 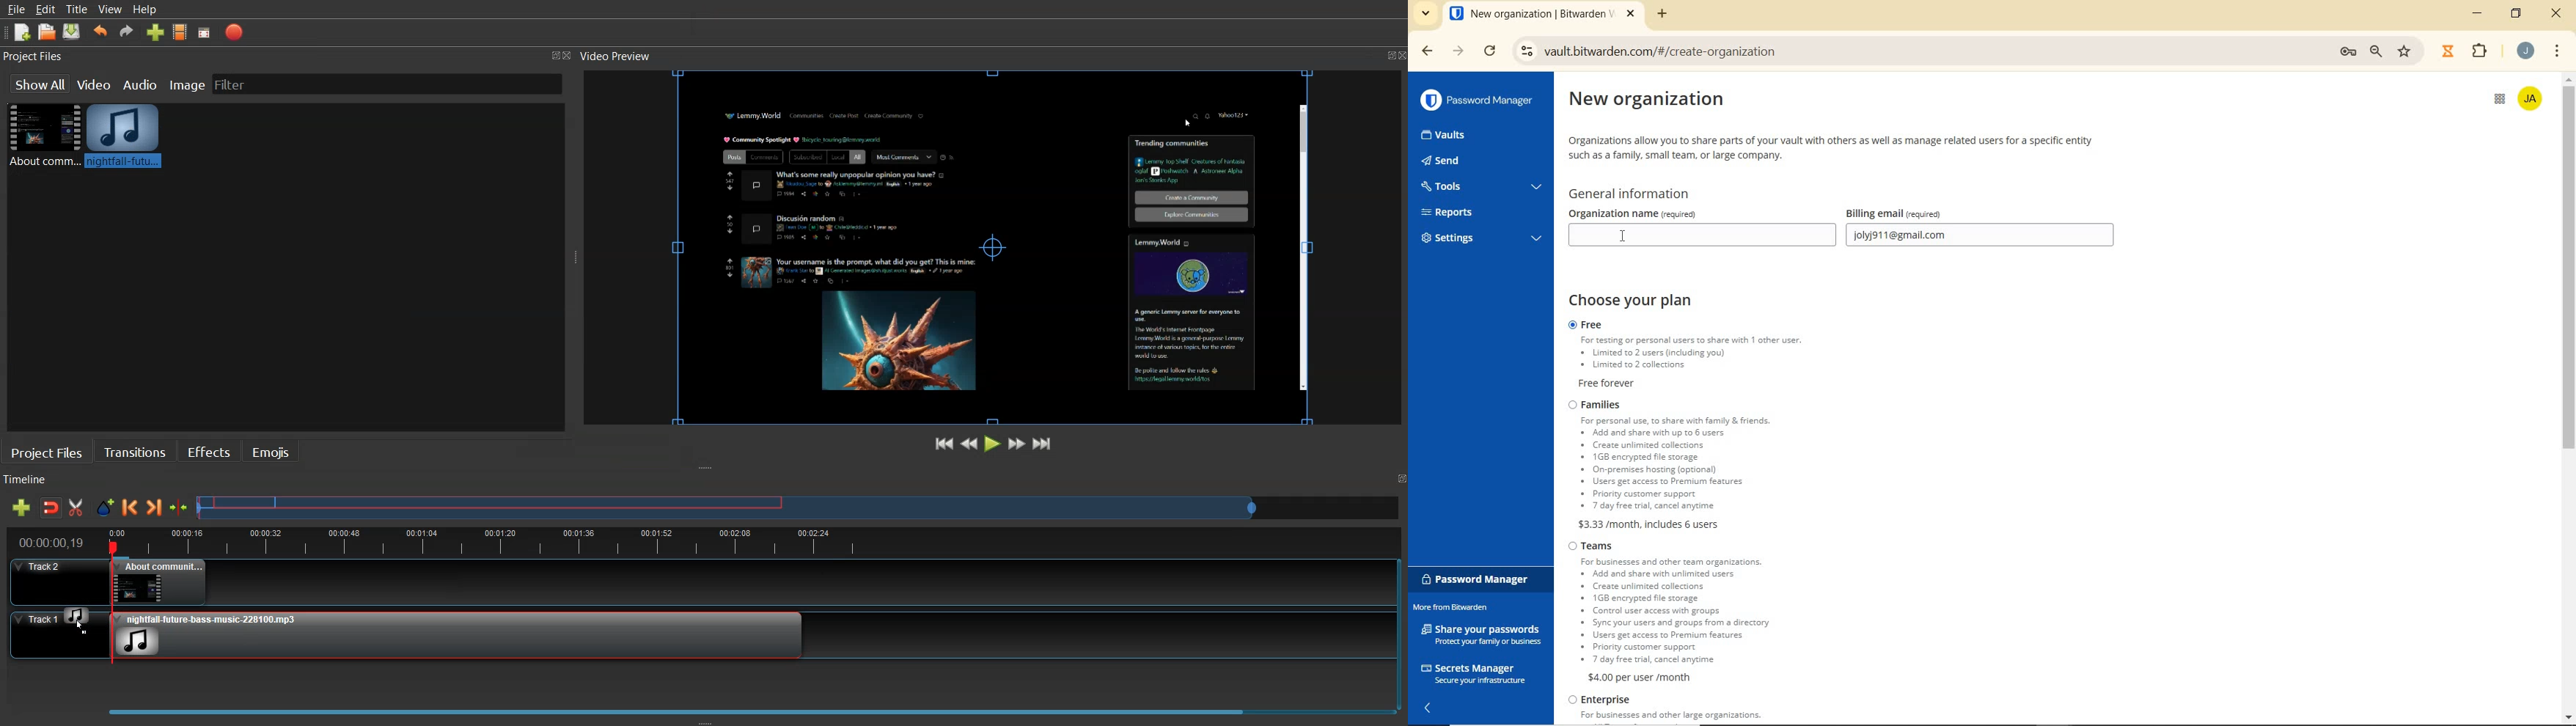 I want to click on FORWARD, so click(x=1458, y=52).